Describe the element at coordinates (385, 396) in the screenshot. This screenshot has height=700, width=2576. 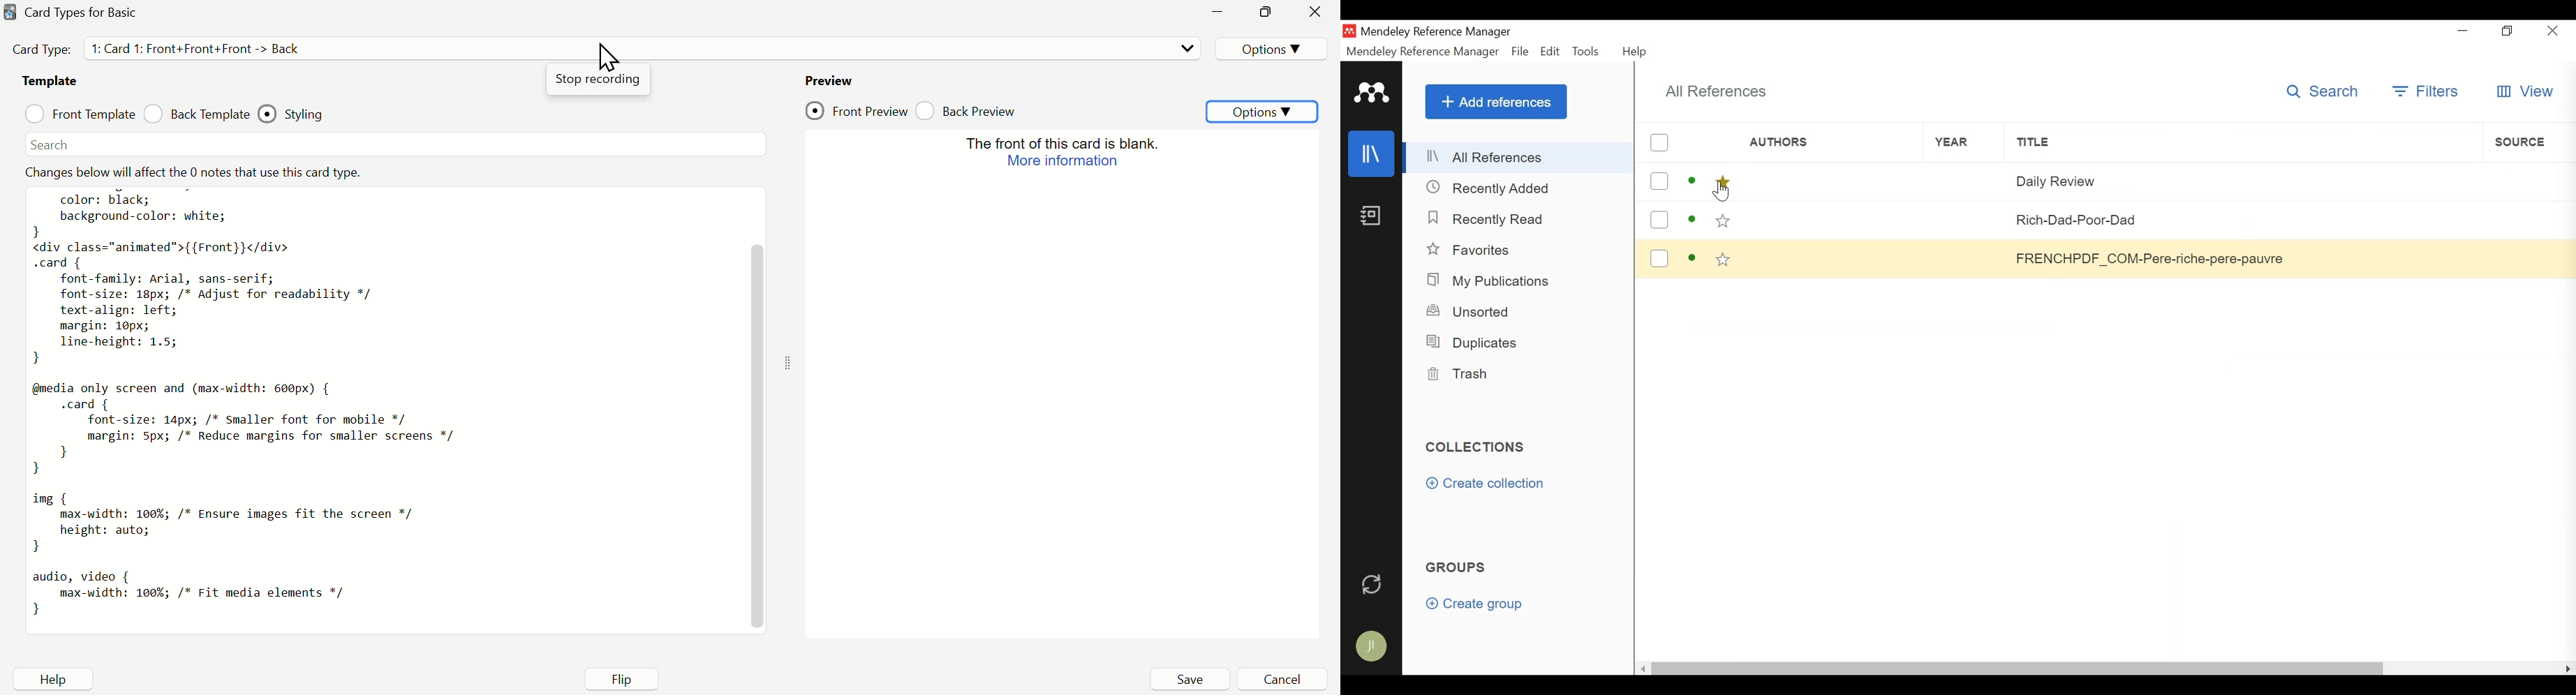
I see `Code` at that location.